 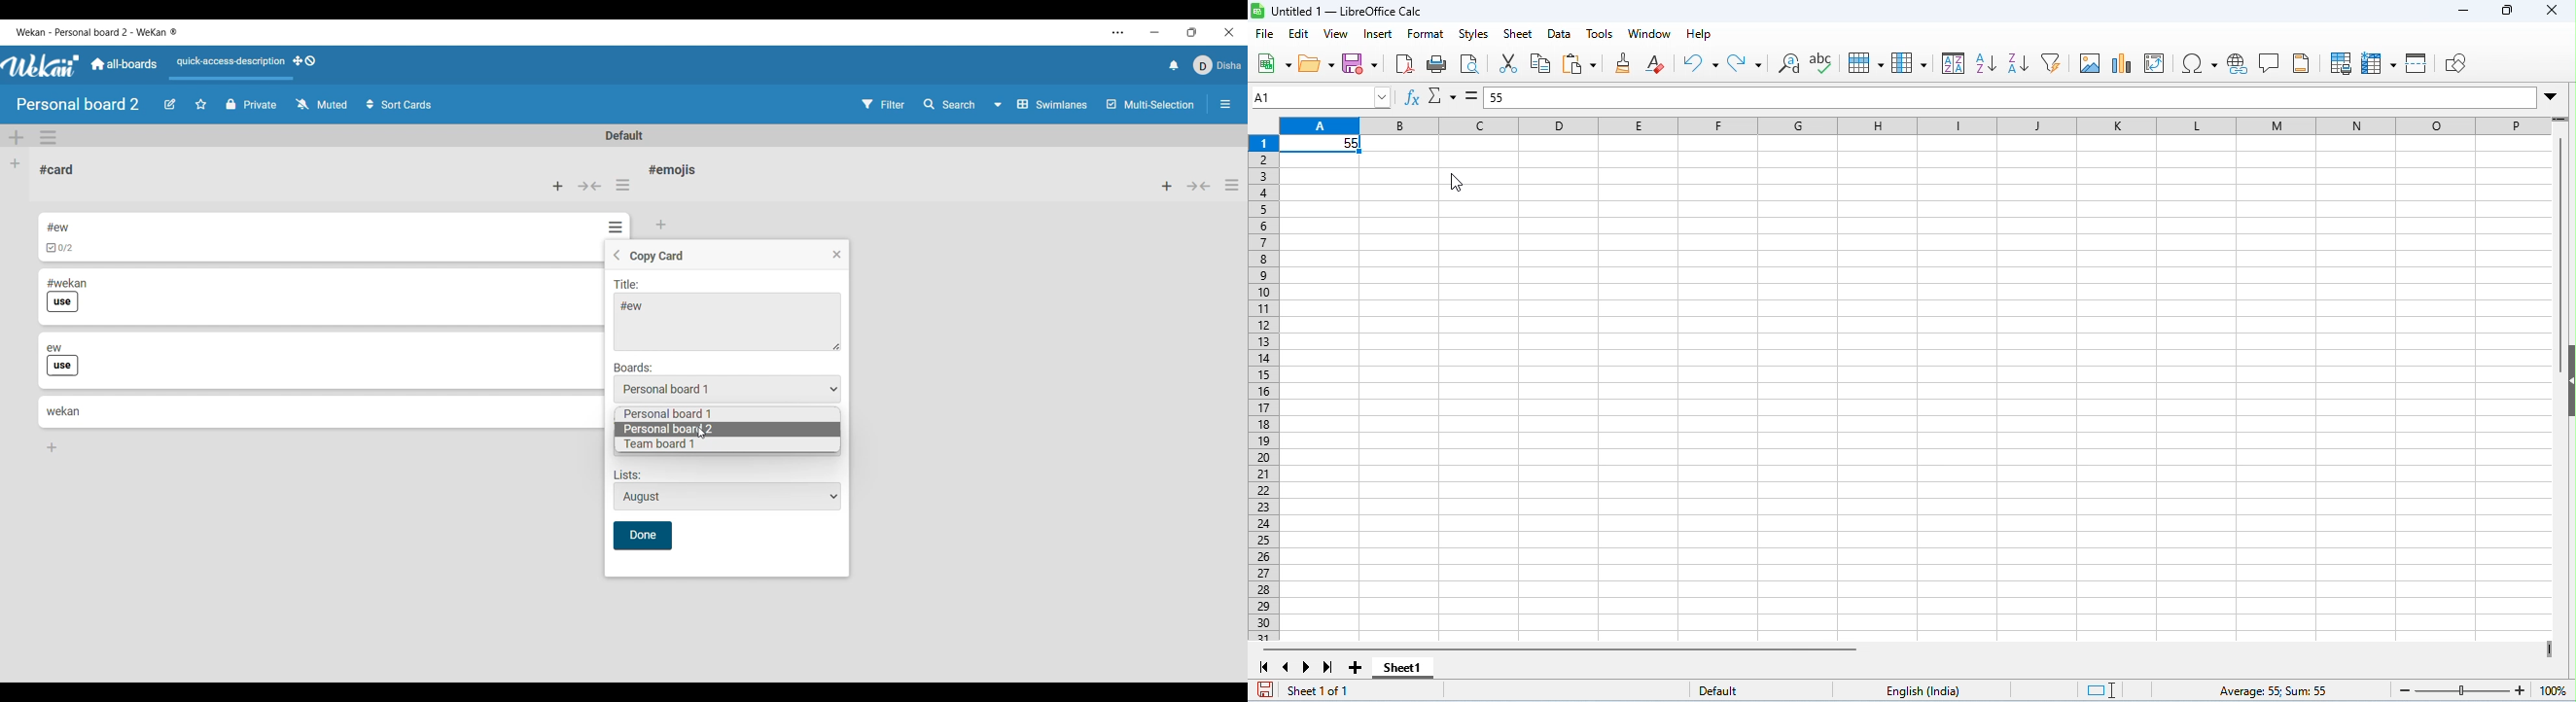 What do you see at coordinates (101, 226) in the screenshot?
I see `Card 1` at bounding box center [101, 226].